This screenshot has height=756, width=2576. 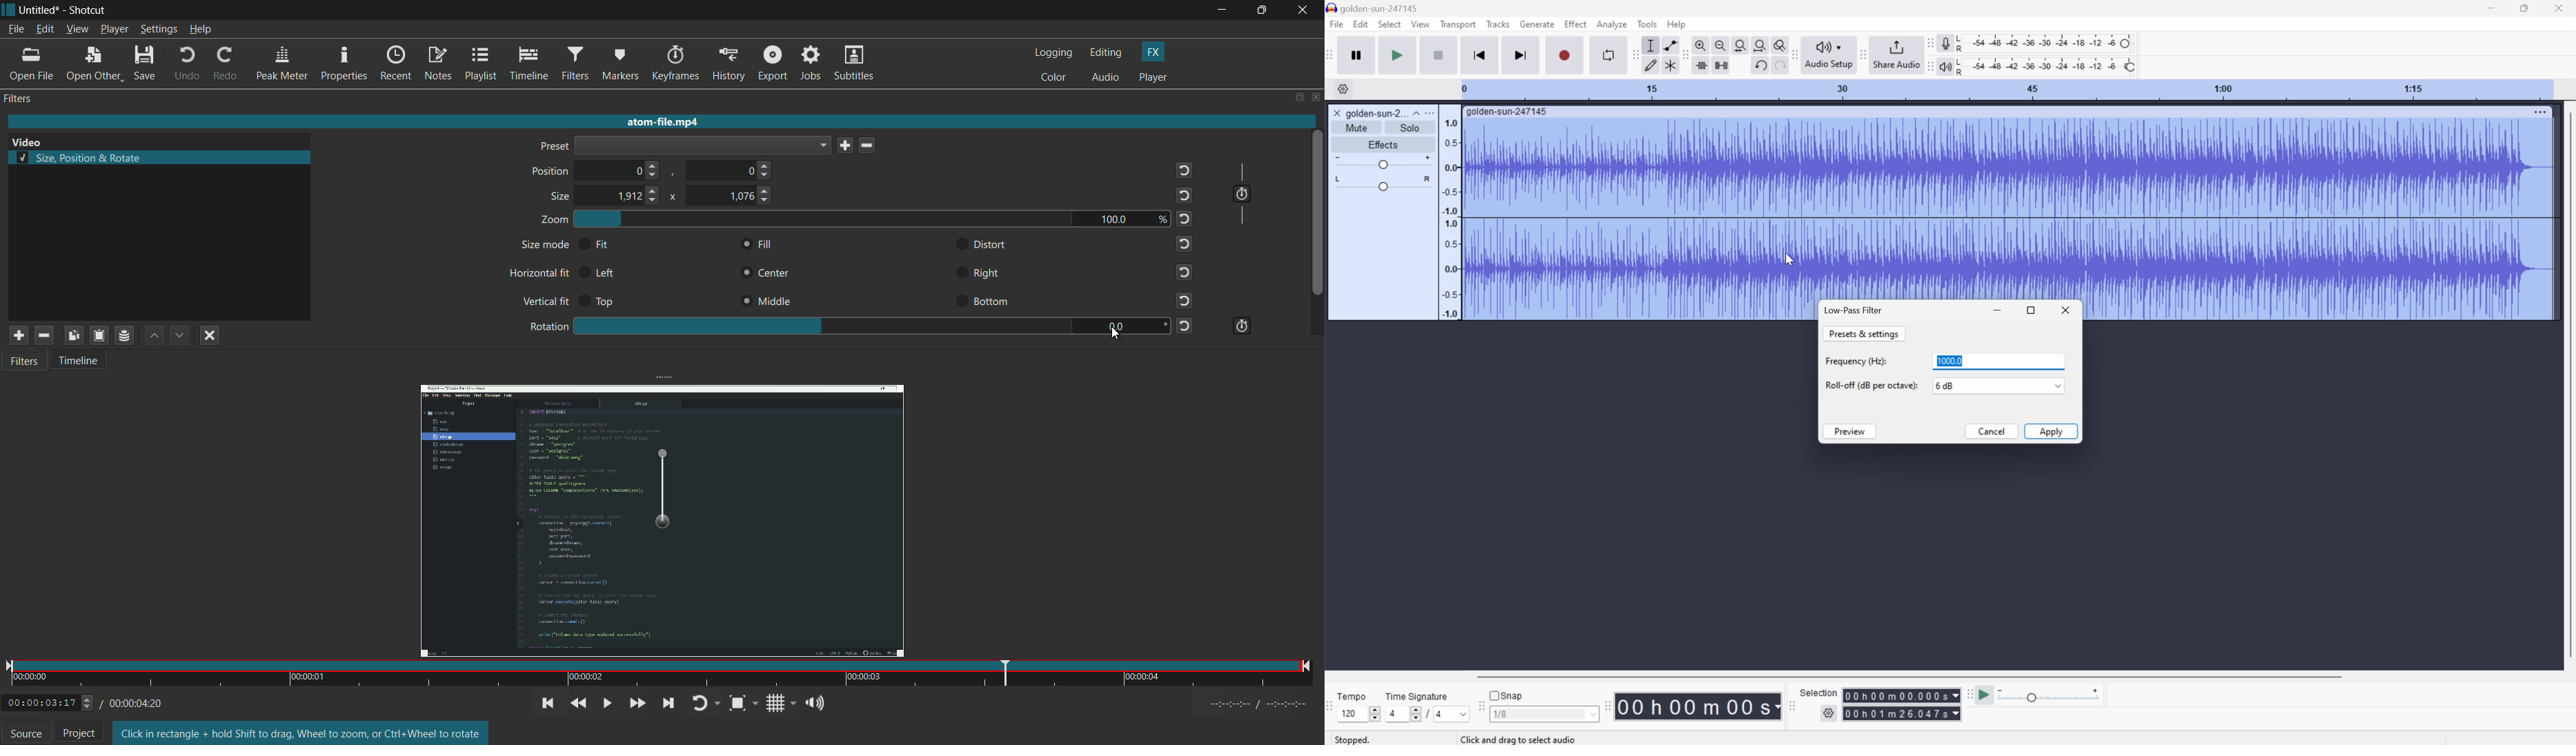 What do you see at coordinates (76, 335) in the screenshot?
I see `copy selected filter` at bounding box center [76, 335].